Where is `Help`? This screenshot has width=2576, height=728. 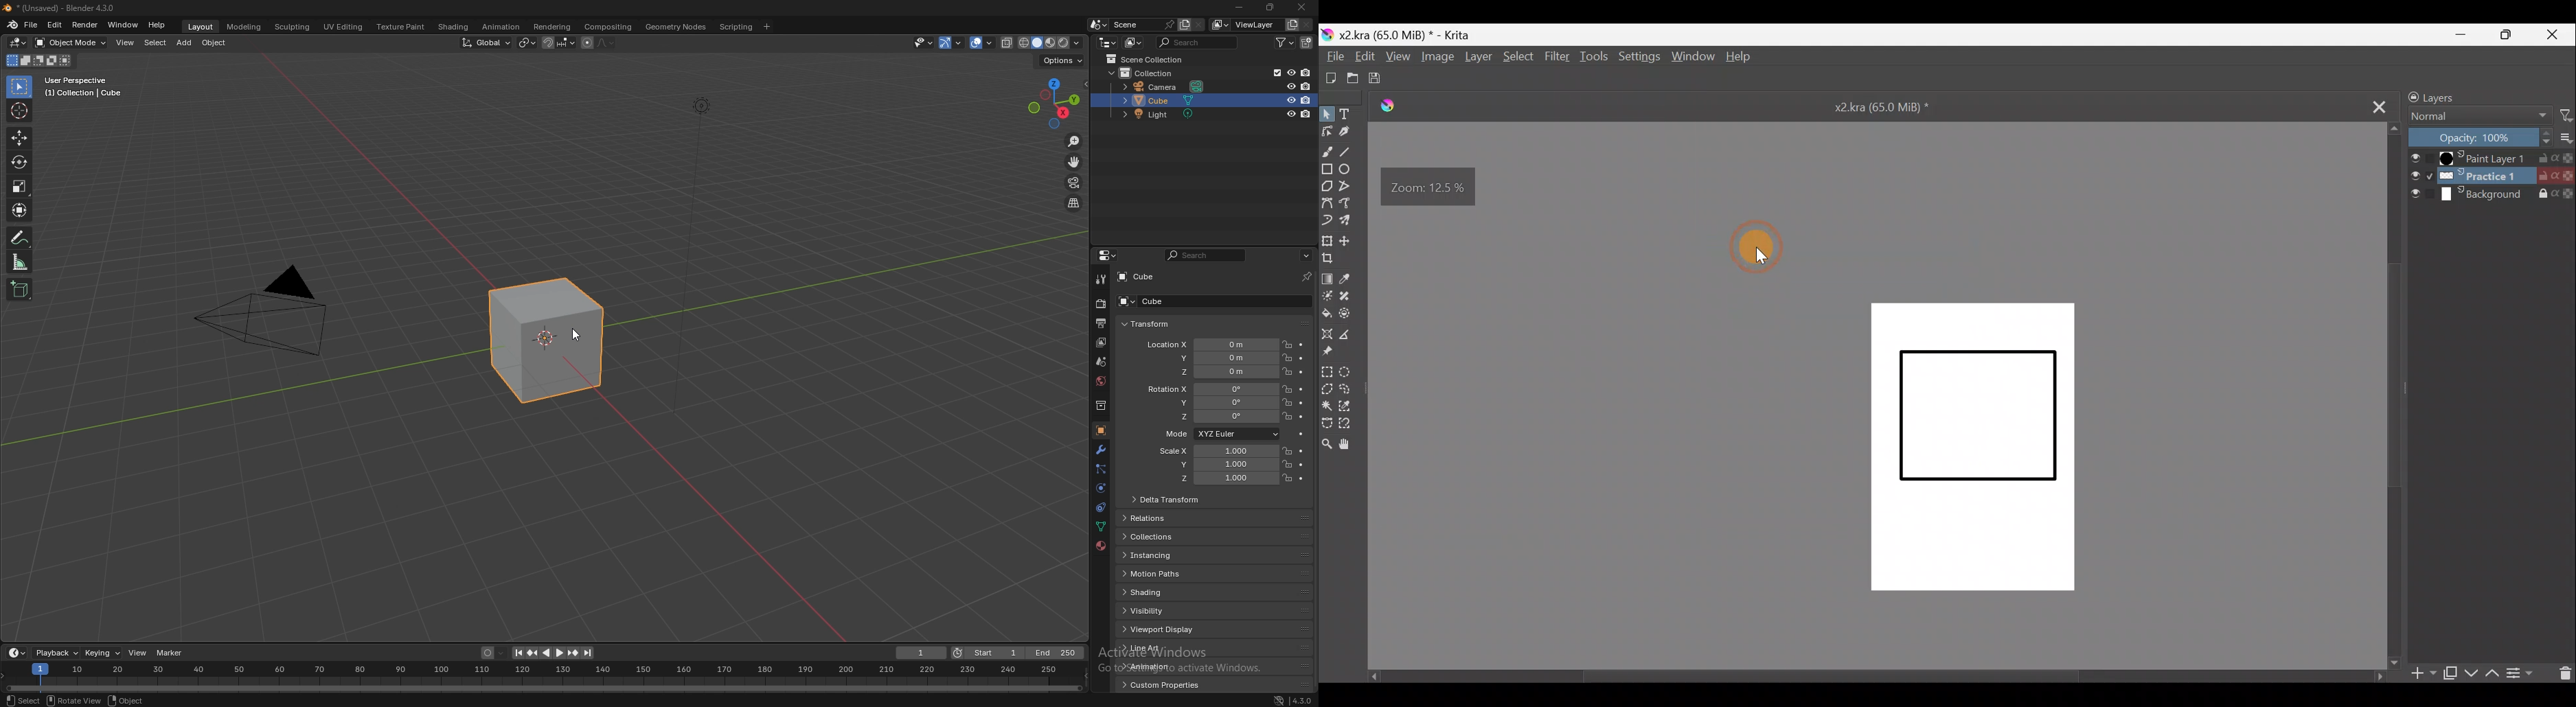 Help is located at coordinates (1744, 60).